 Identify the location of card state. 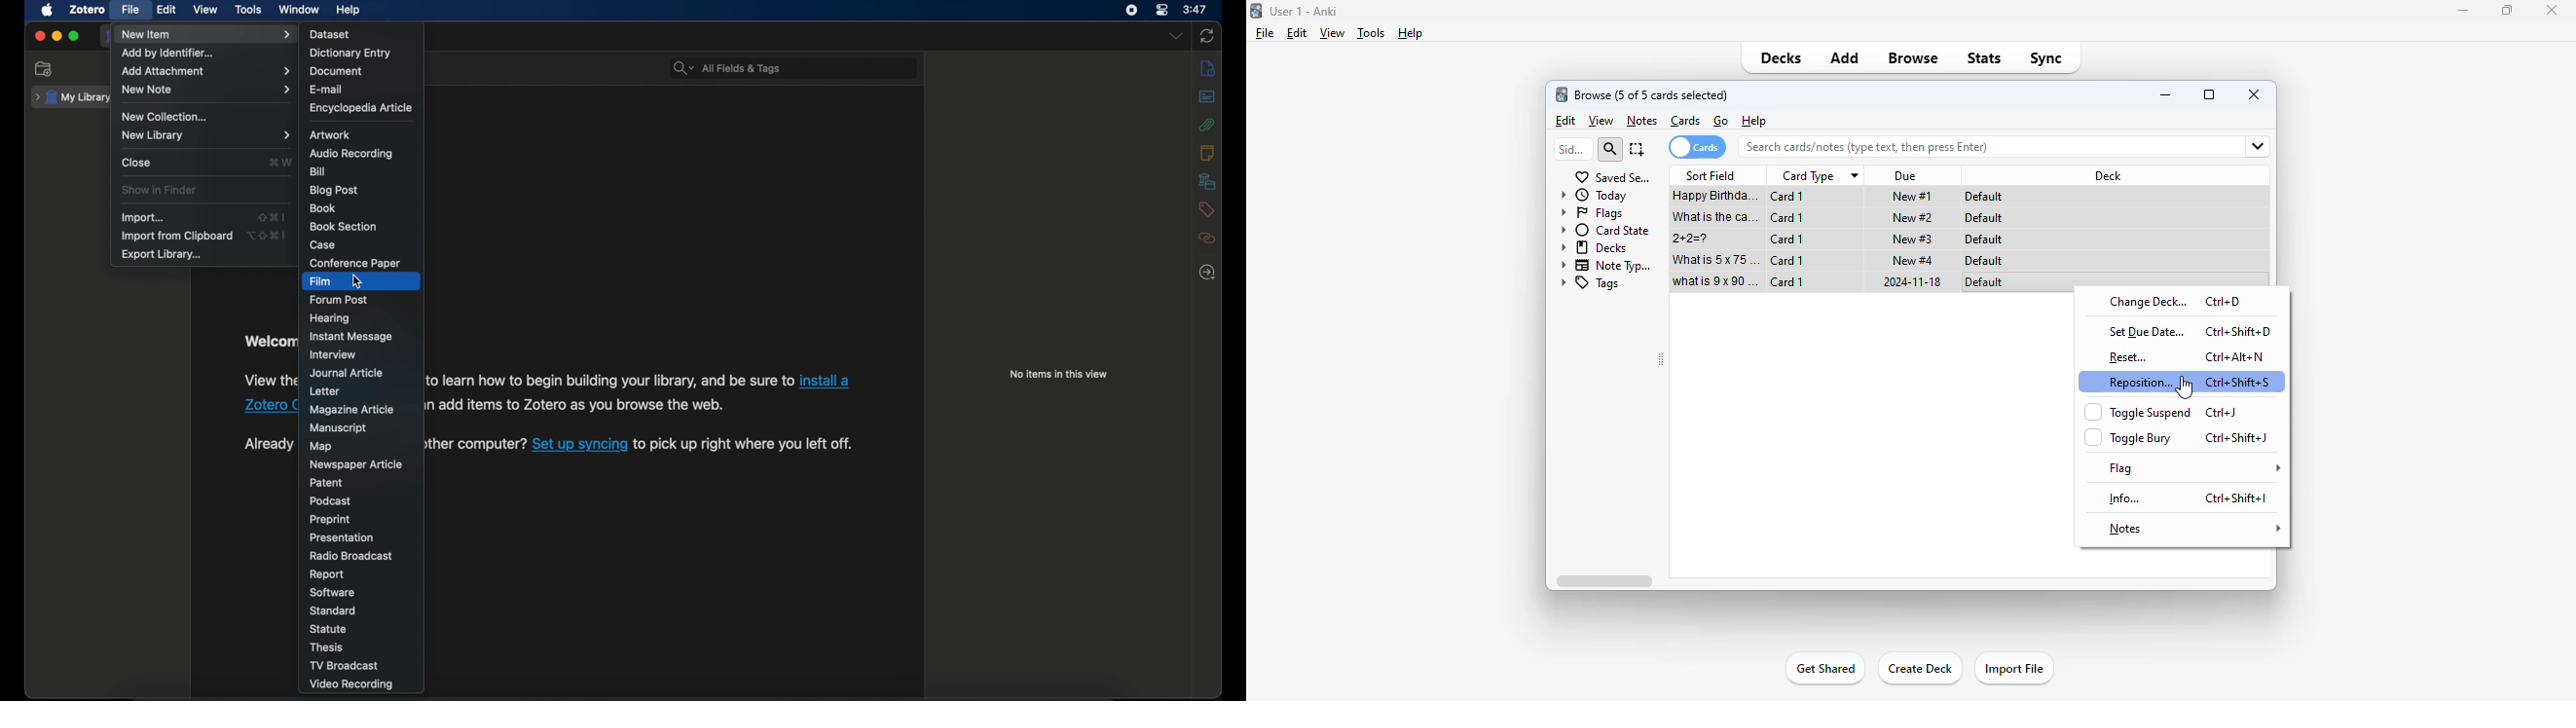
(1606, 231).